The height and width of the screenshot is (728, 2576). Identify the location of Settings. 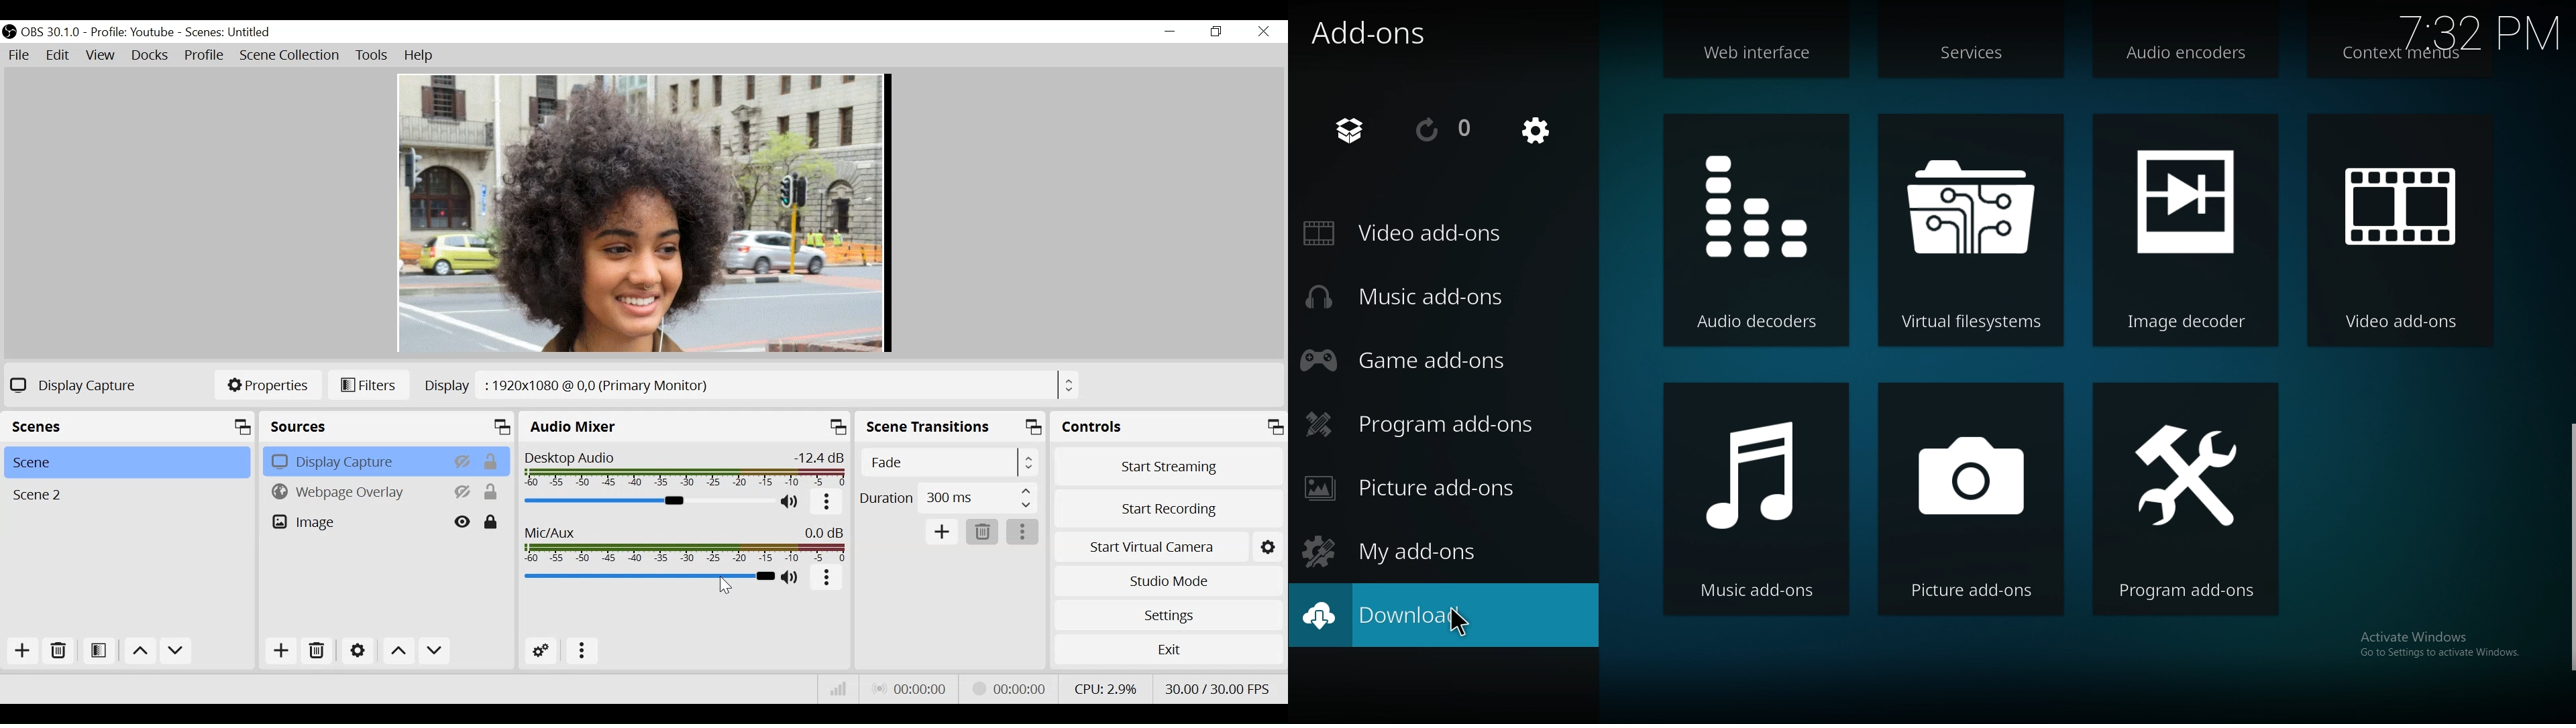
(1167, 613).